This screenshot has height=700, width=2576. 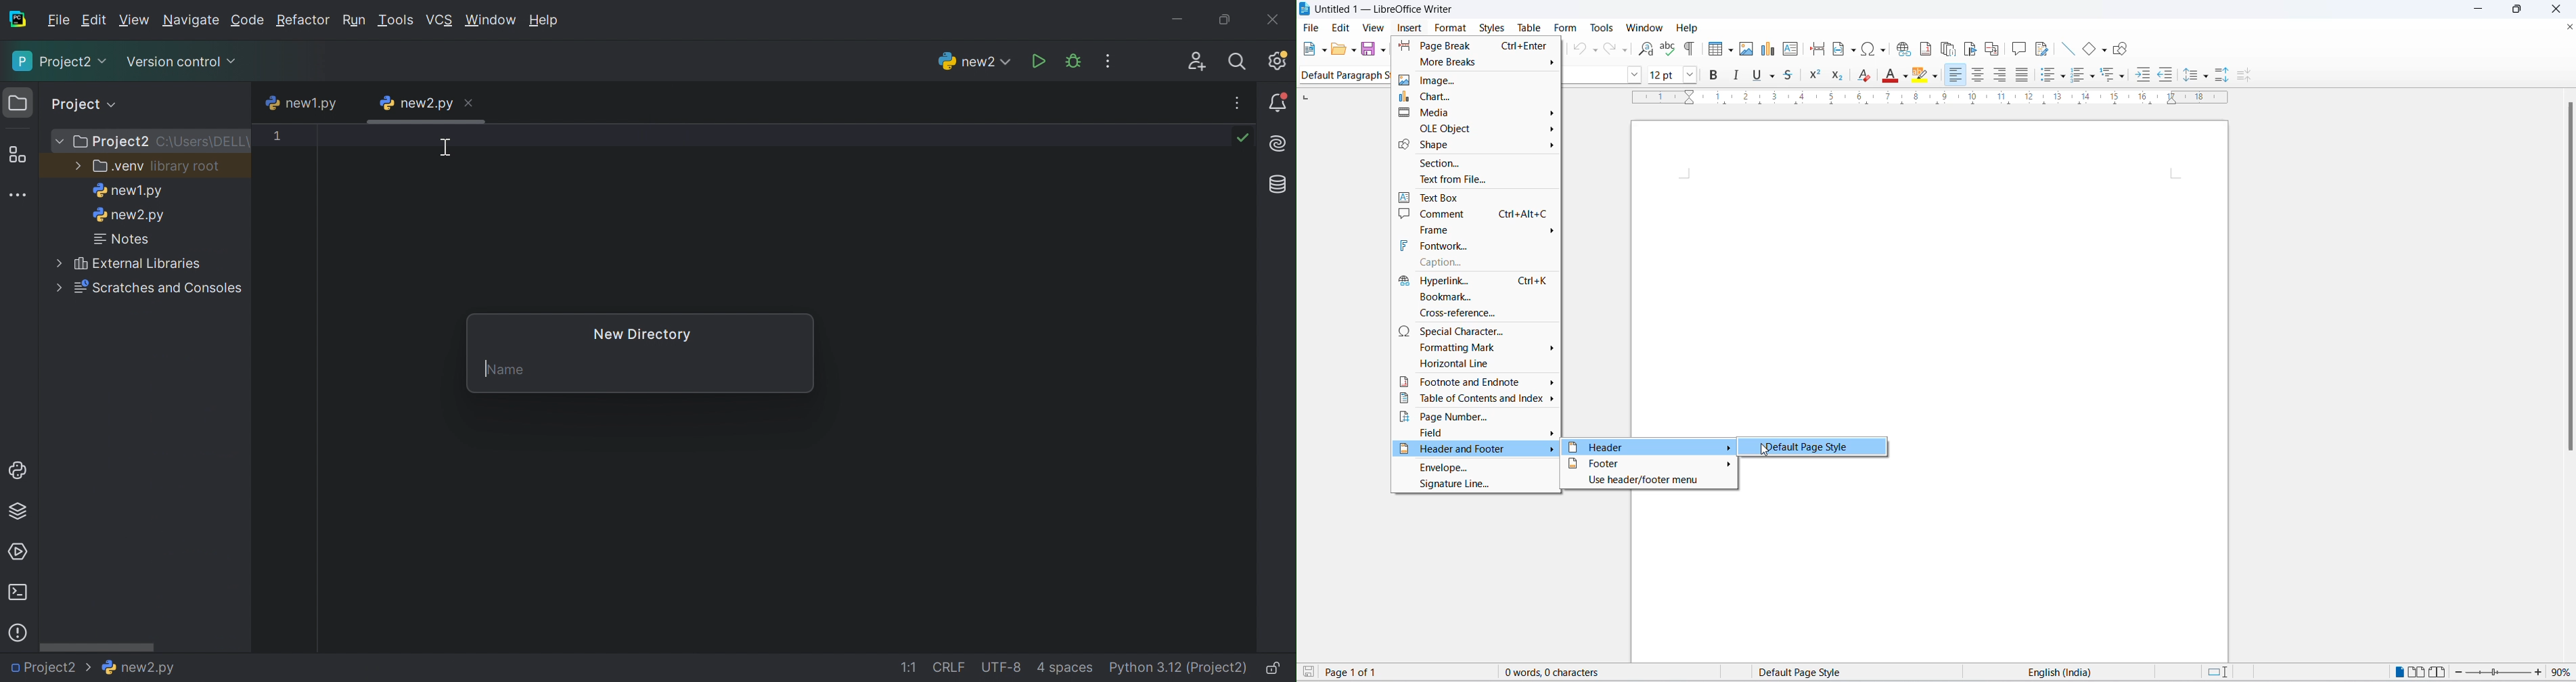 I want to click on scaling, so click(x=1937, y=103).